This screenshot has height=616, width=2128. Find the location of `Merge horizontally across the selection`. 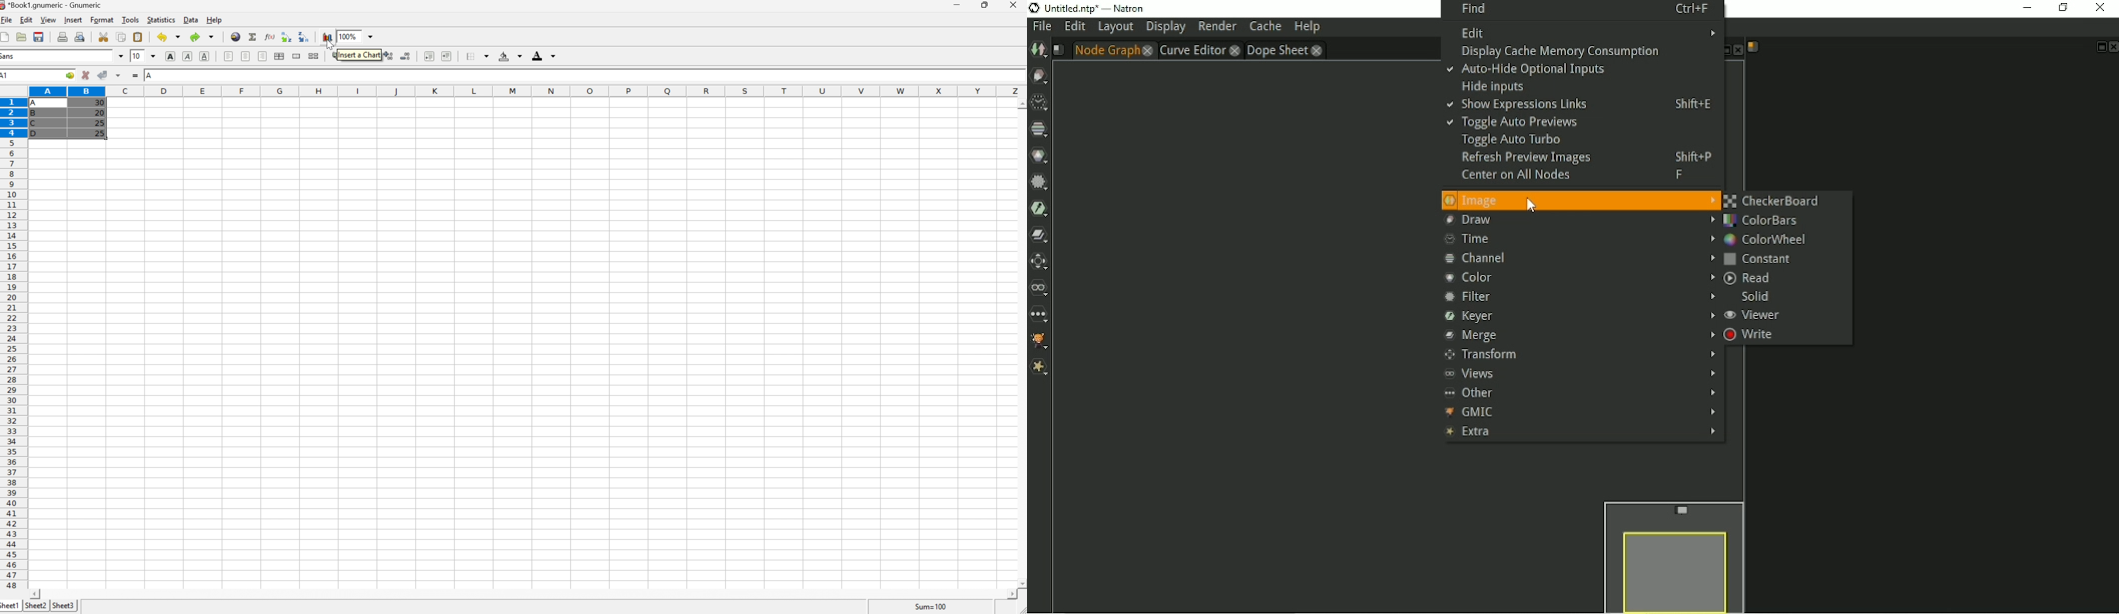

Merge horizontally across the selection is located at coordinates (279, 56).